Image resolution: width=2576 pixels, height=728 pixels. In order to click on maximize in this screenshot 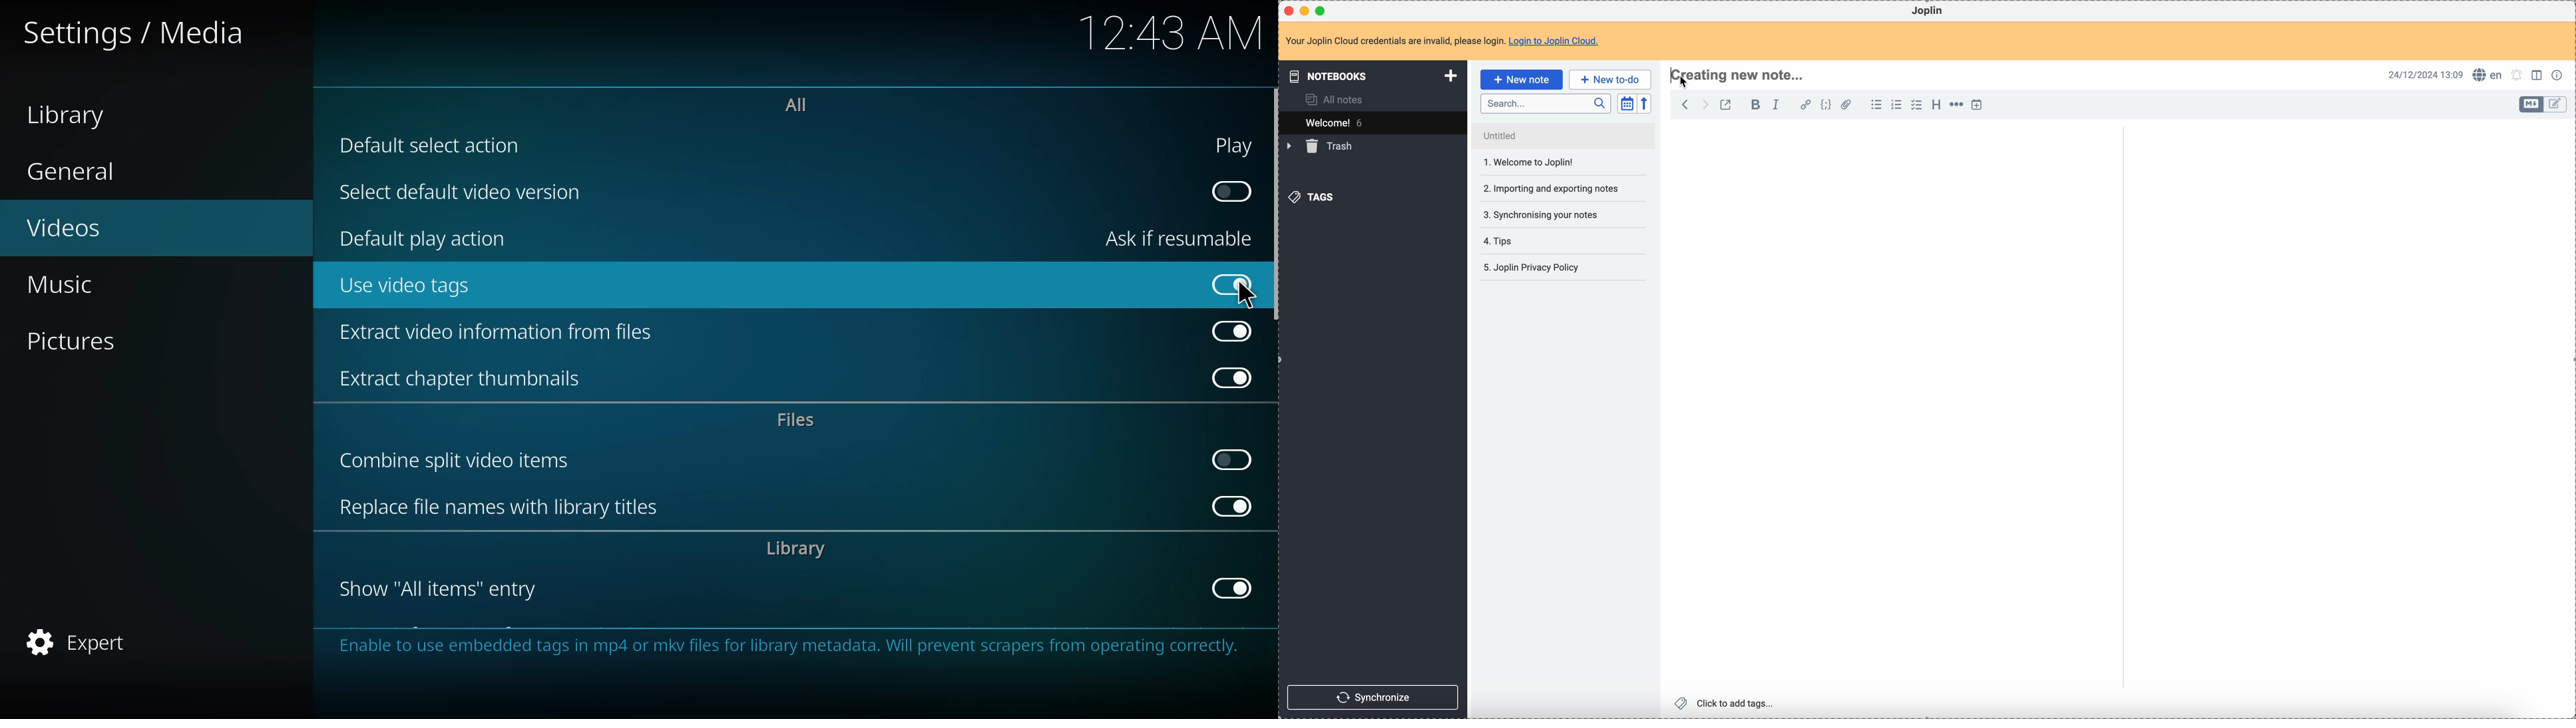, I will do `click(1323, 10)`.